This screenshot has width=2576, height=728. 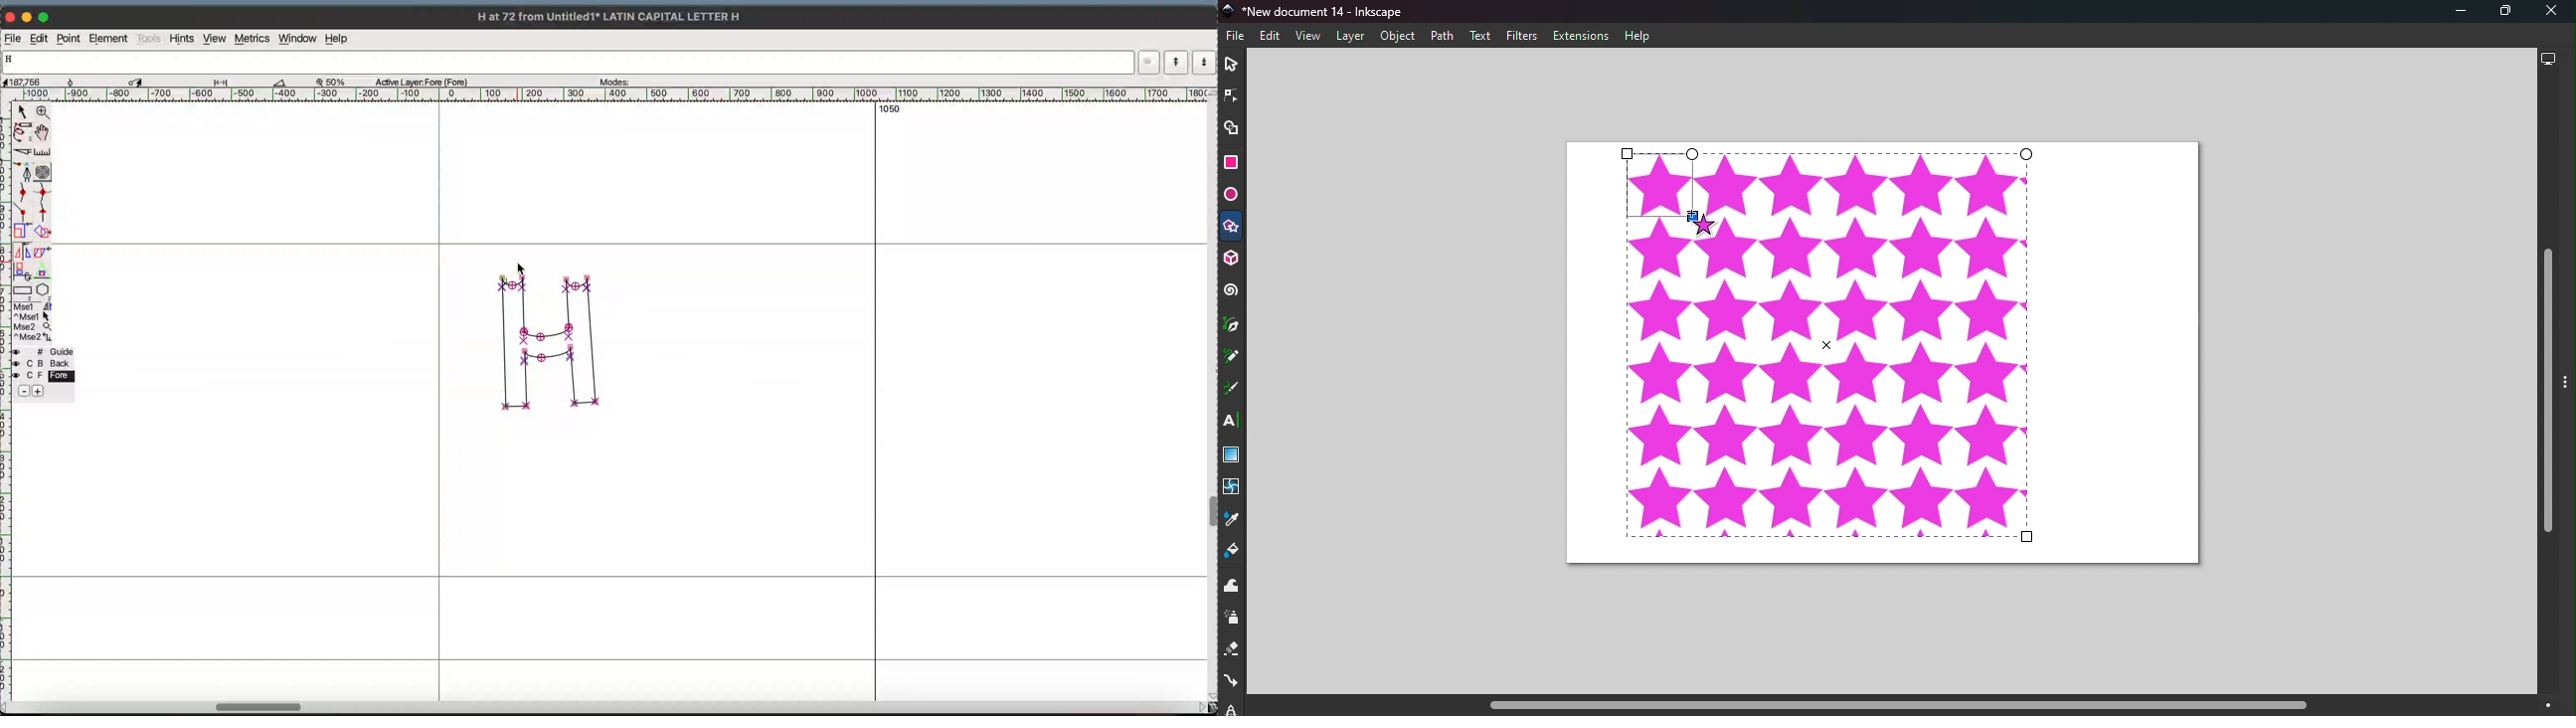 What do you see at coordinates (42, 271) in the screenshot?
I see `perspective` at bounding box center [42, 271].